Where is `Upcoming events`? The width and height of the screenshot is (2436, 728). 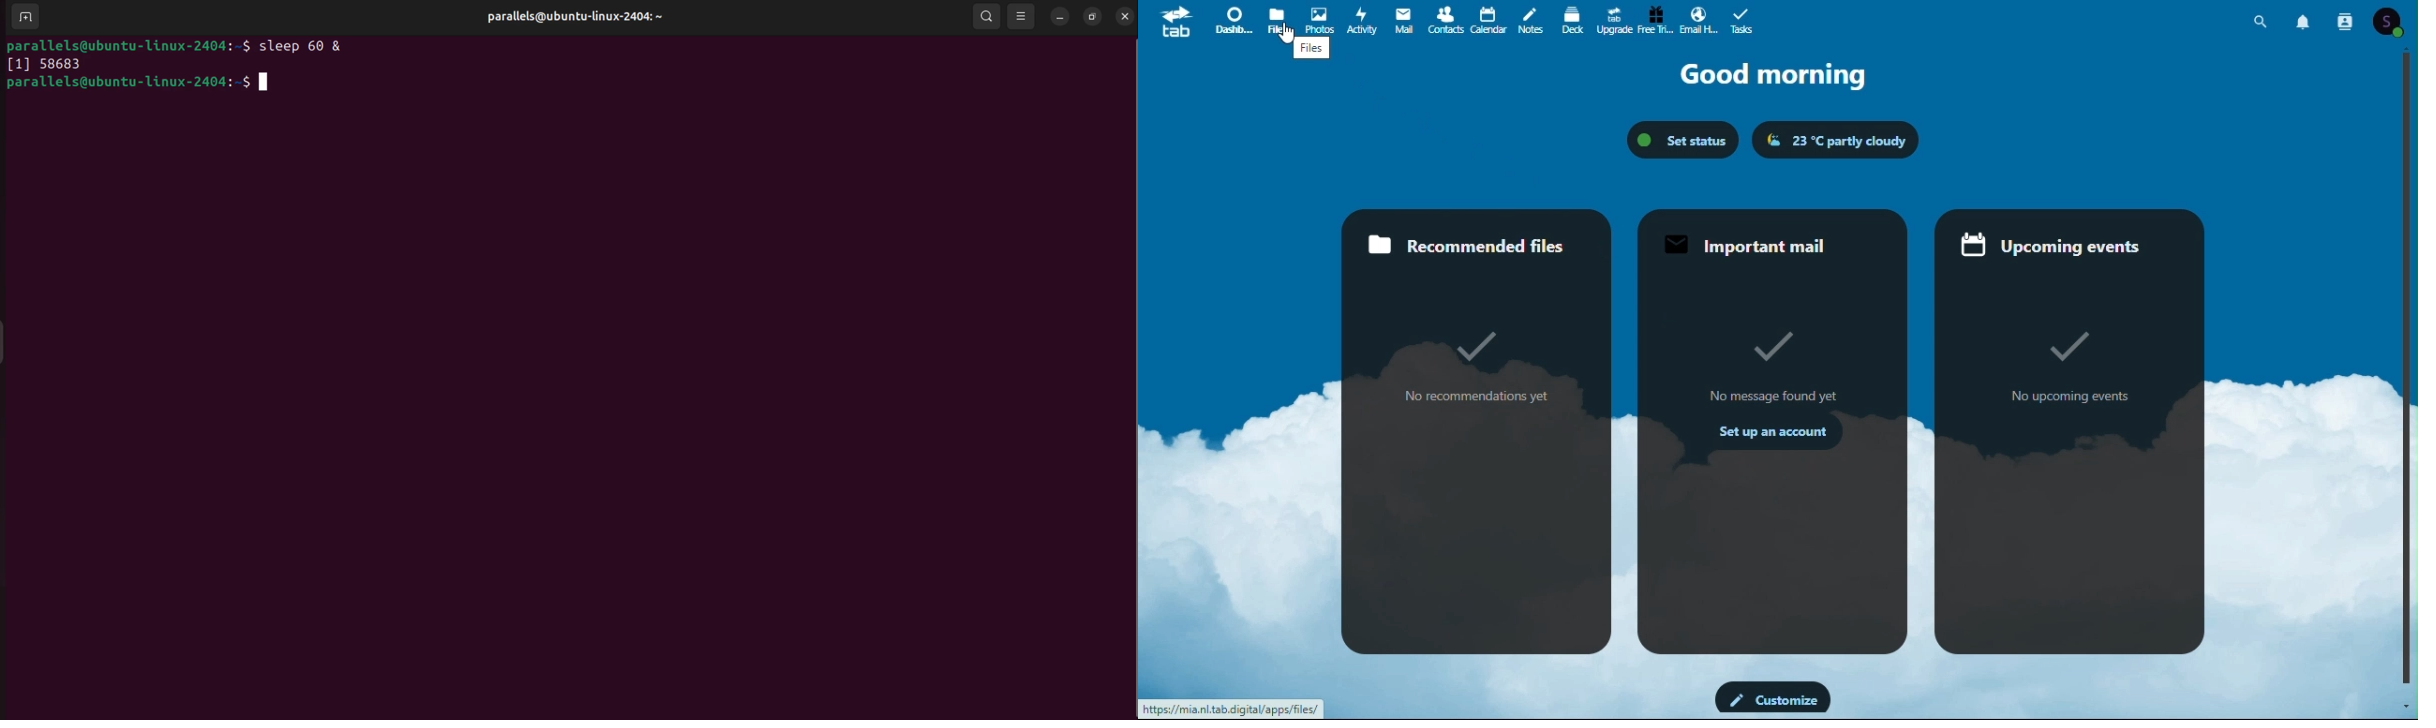 Upcoming events is located at coordinates (2068, 430).